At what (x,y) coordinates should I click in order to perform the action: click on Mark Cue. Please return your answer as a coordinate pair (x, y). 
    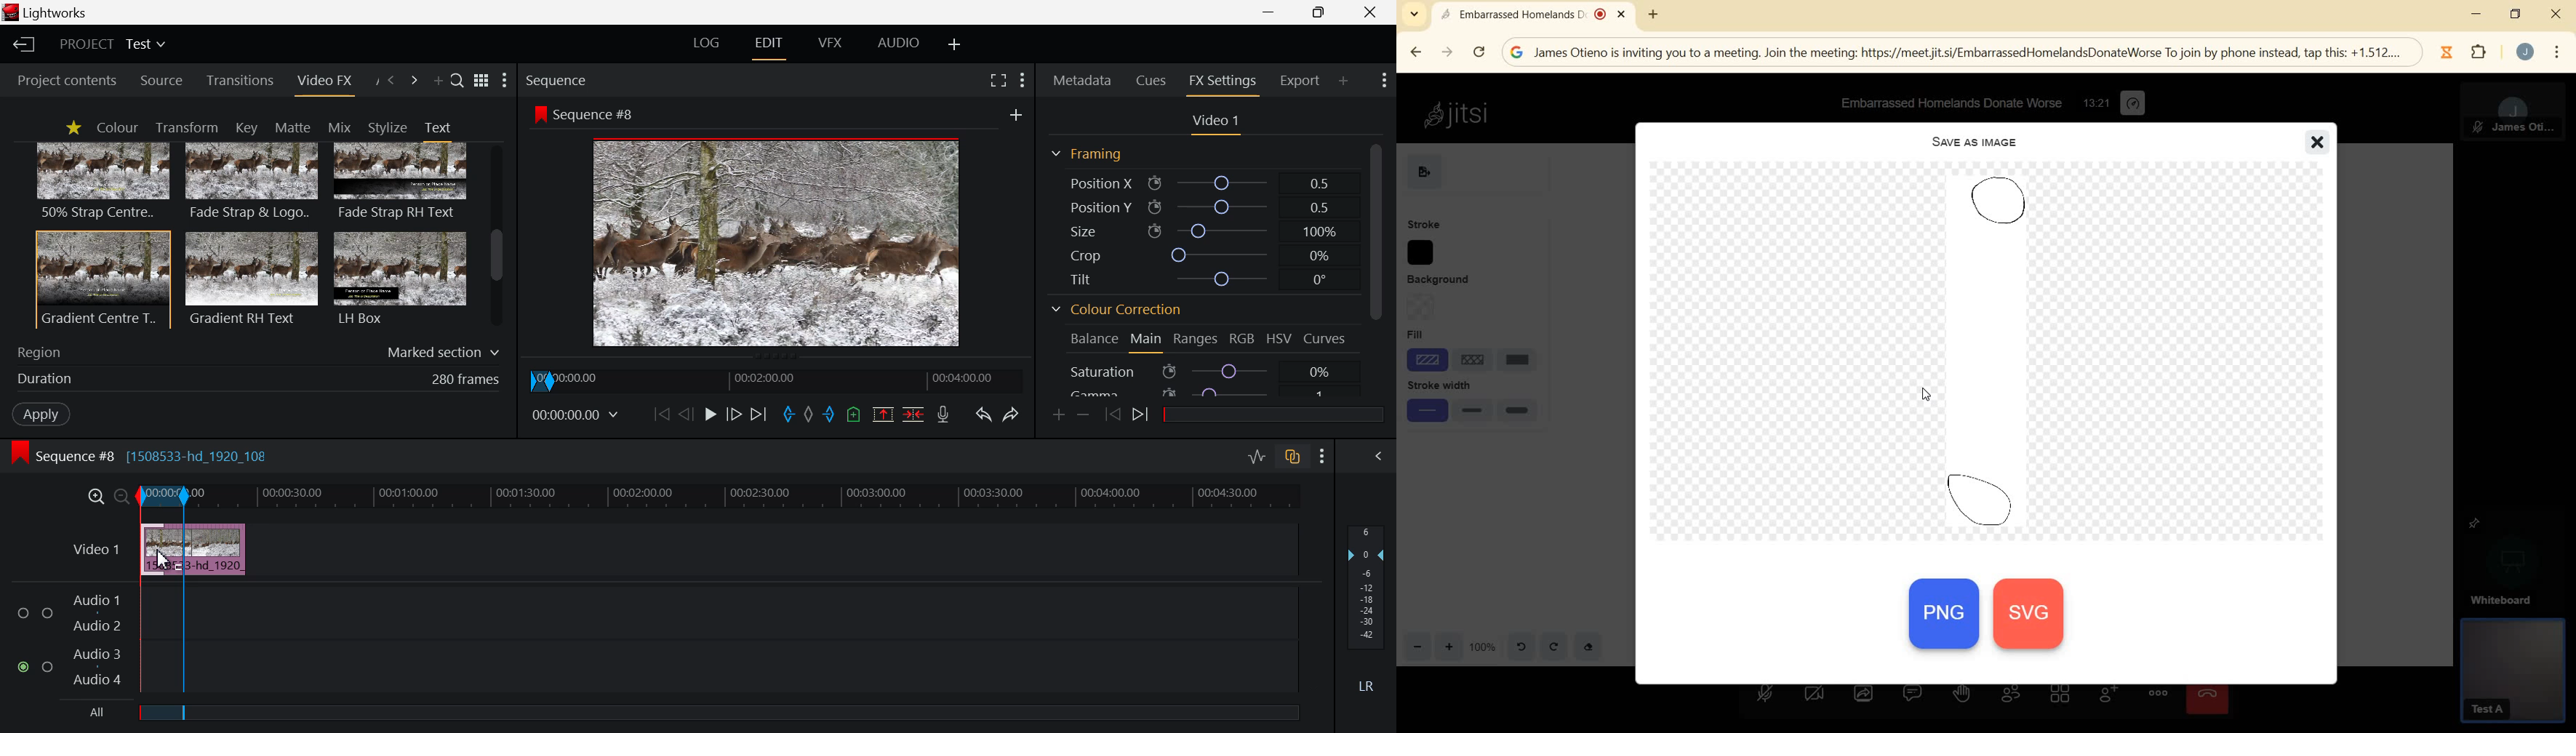
    Looking at the image, I should click on (855, 415).